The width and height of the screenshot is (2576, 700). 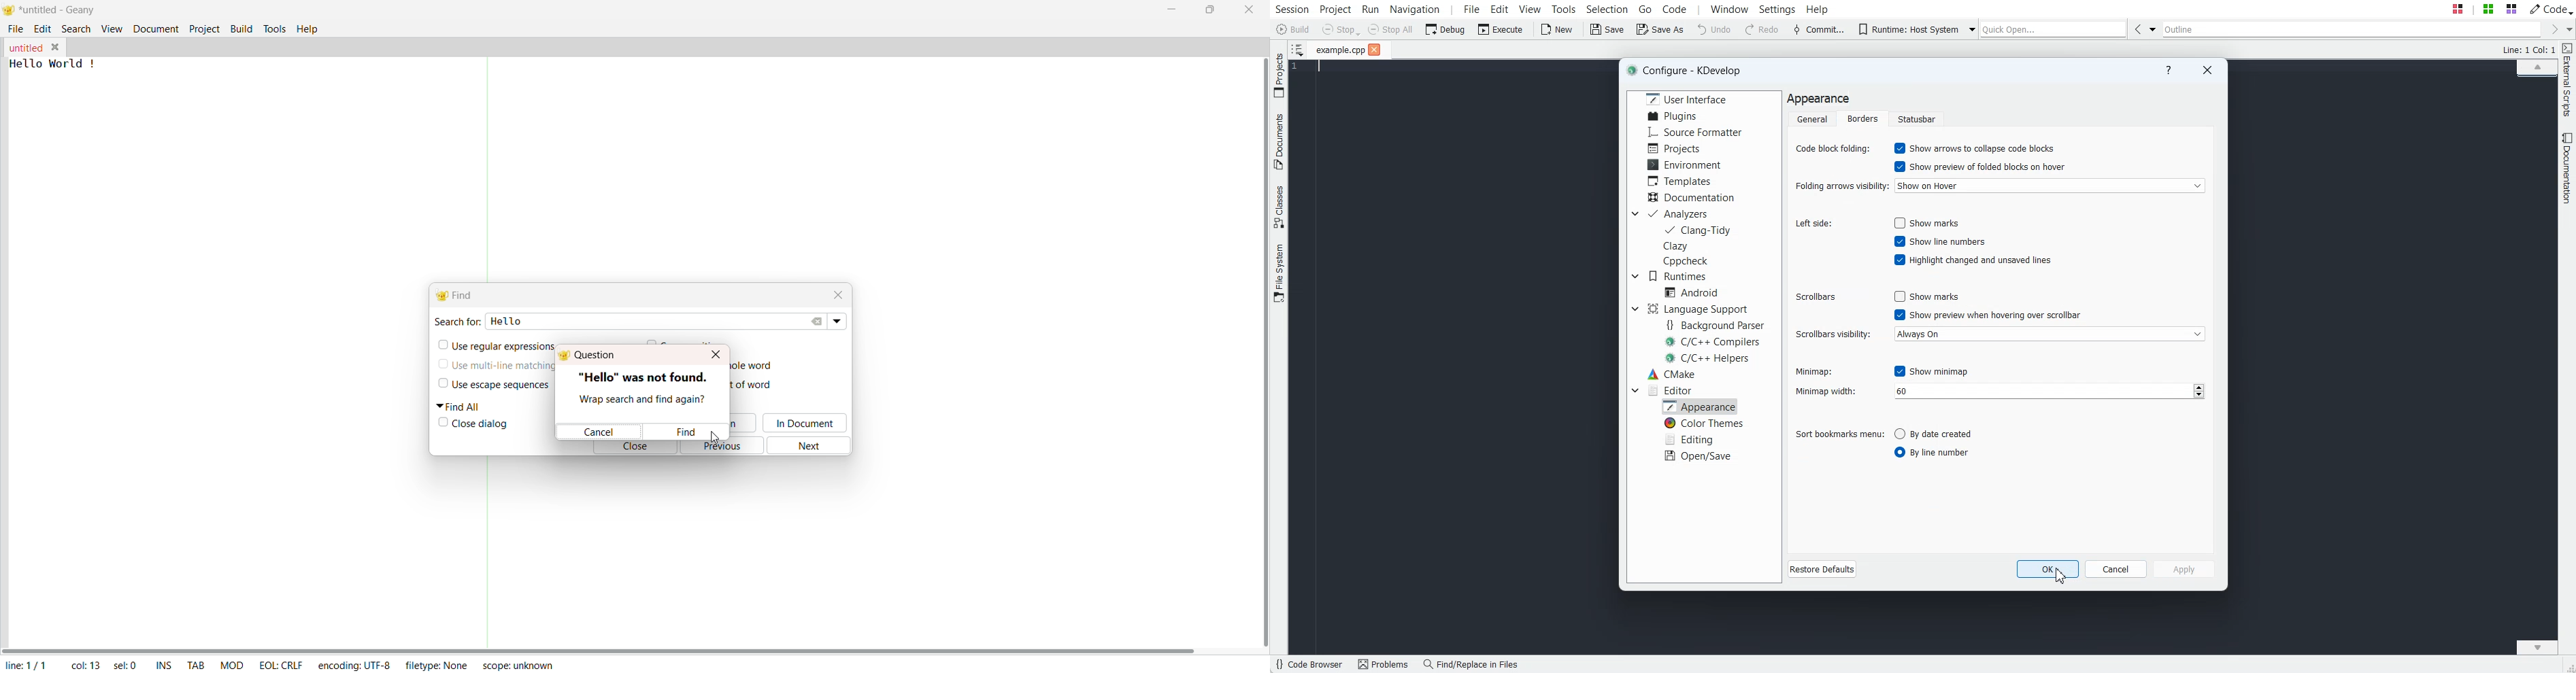 I want to click on Filtertype, so click(x=441, y=666).